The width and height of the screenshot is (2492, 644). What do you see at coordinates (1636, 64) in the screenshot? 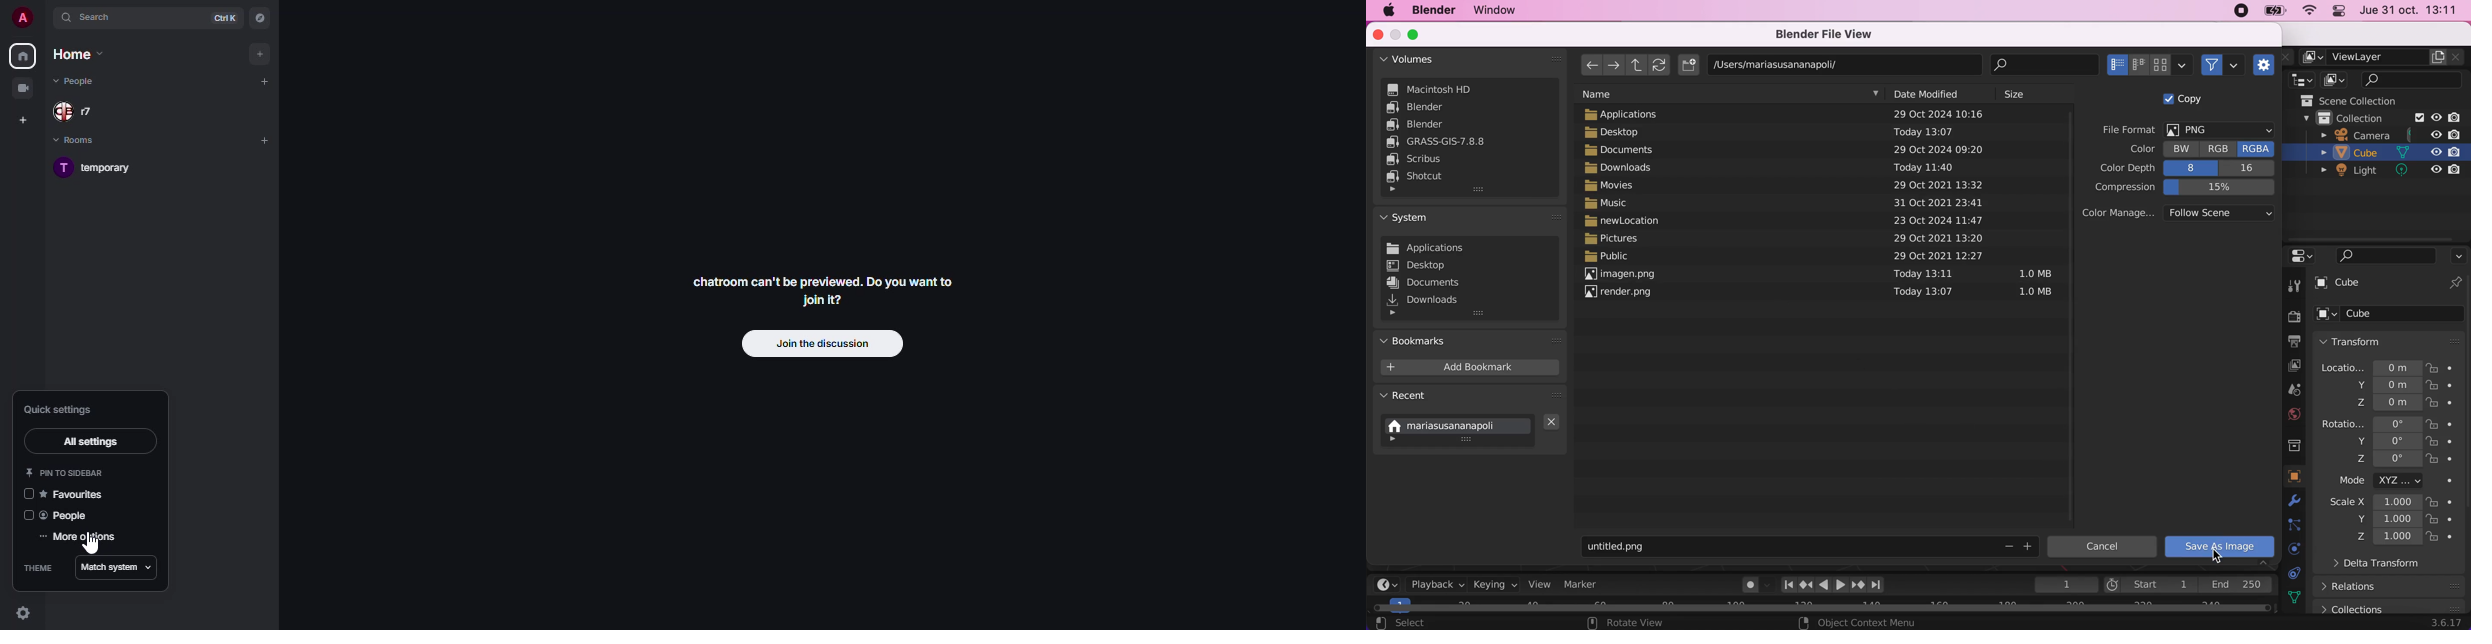
I see `parent directory` at bounding box center [1636, 64].